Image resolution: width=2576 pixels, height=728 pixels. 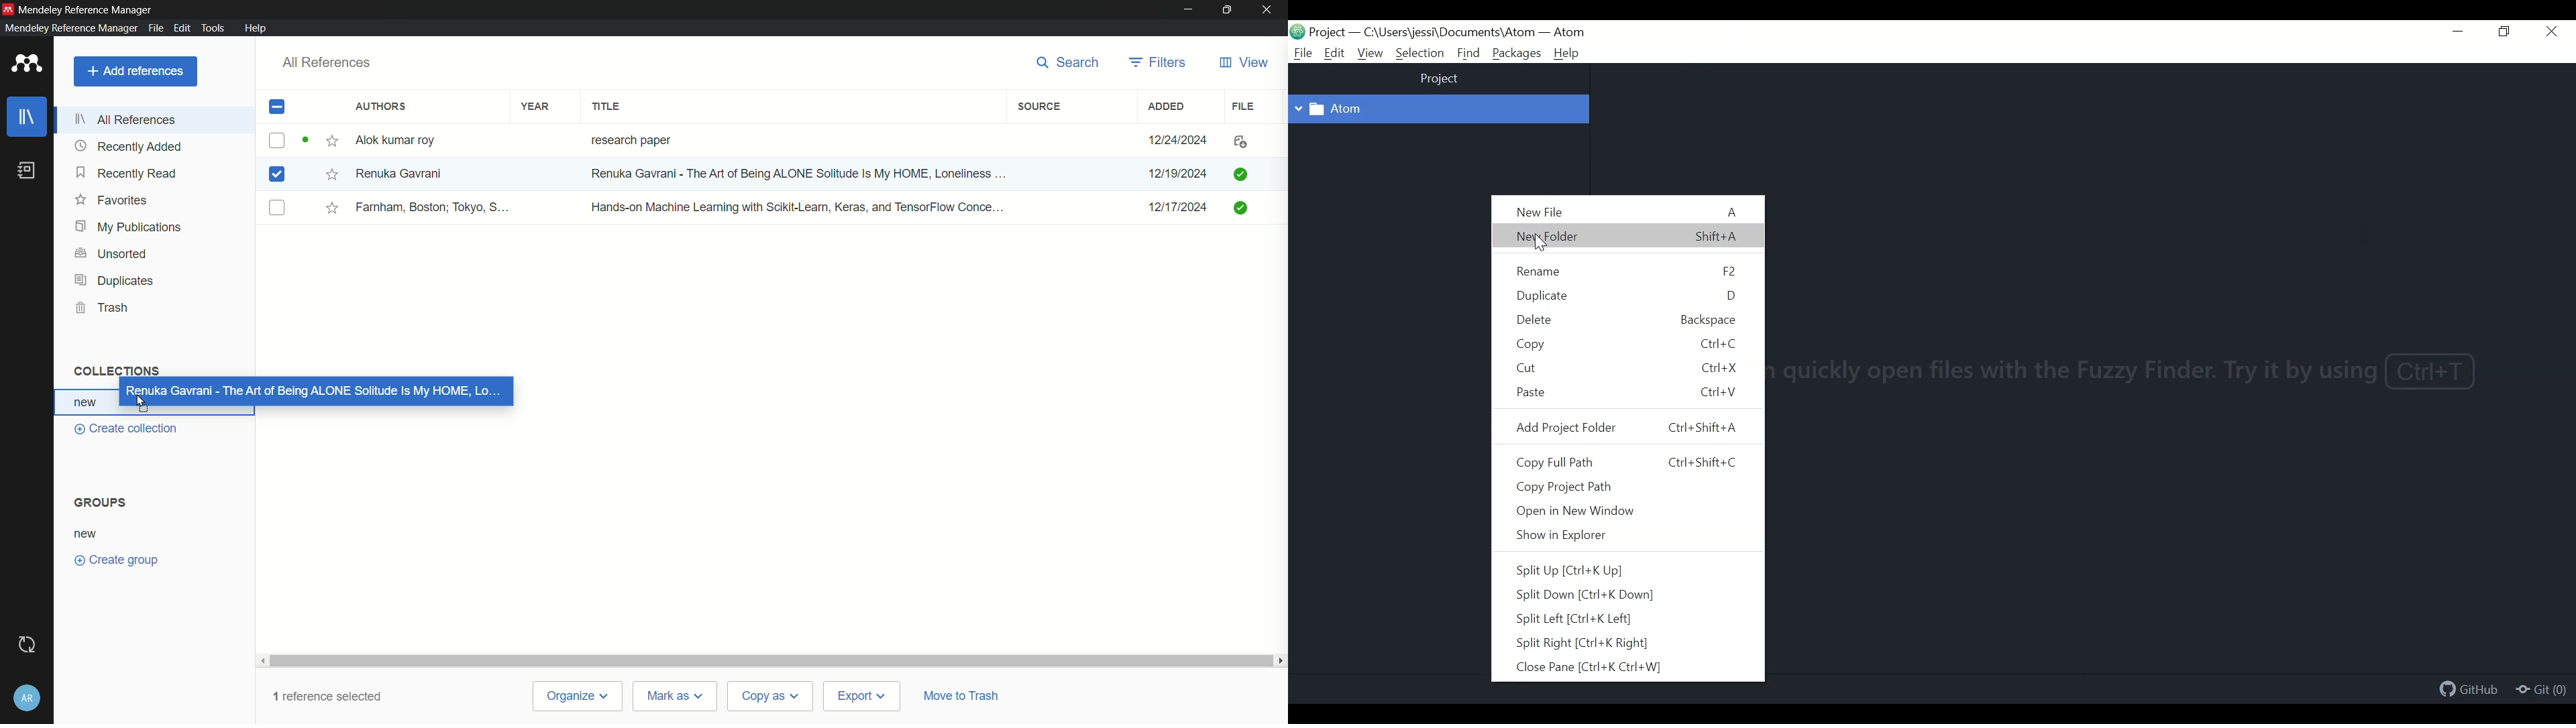 I want to click on edit menu, so click(x=181, y=27).